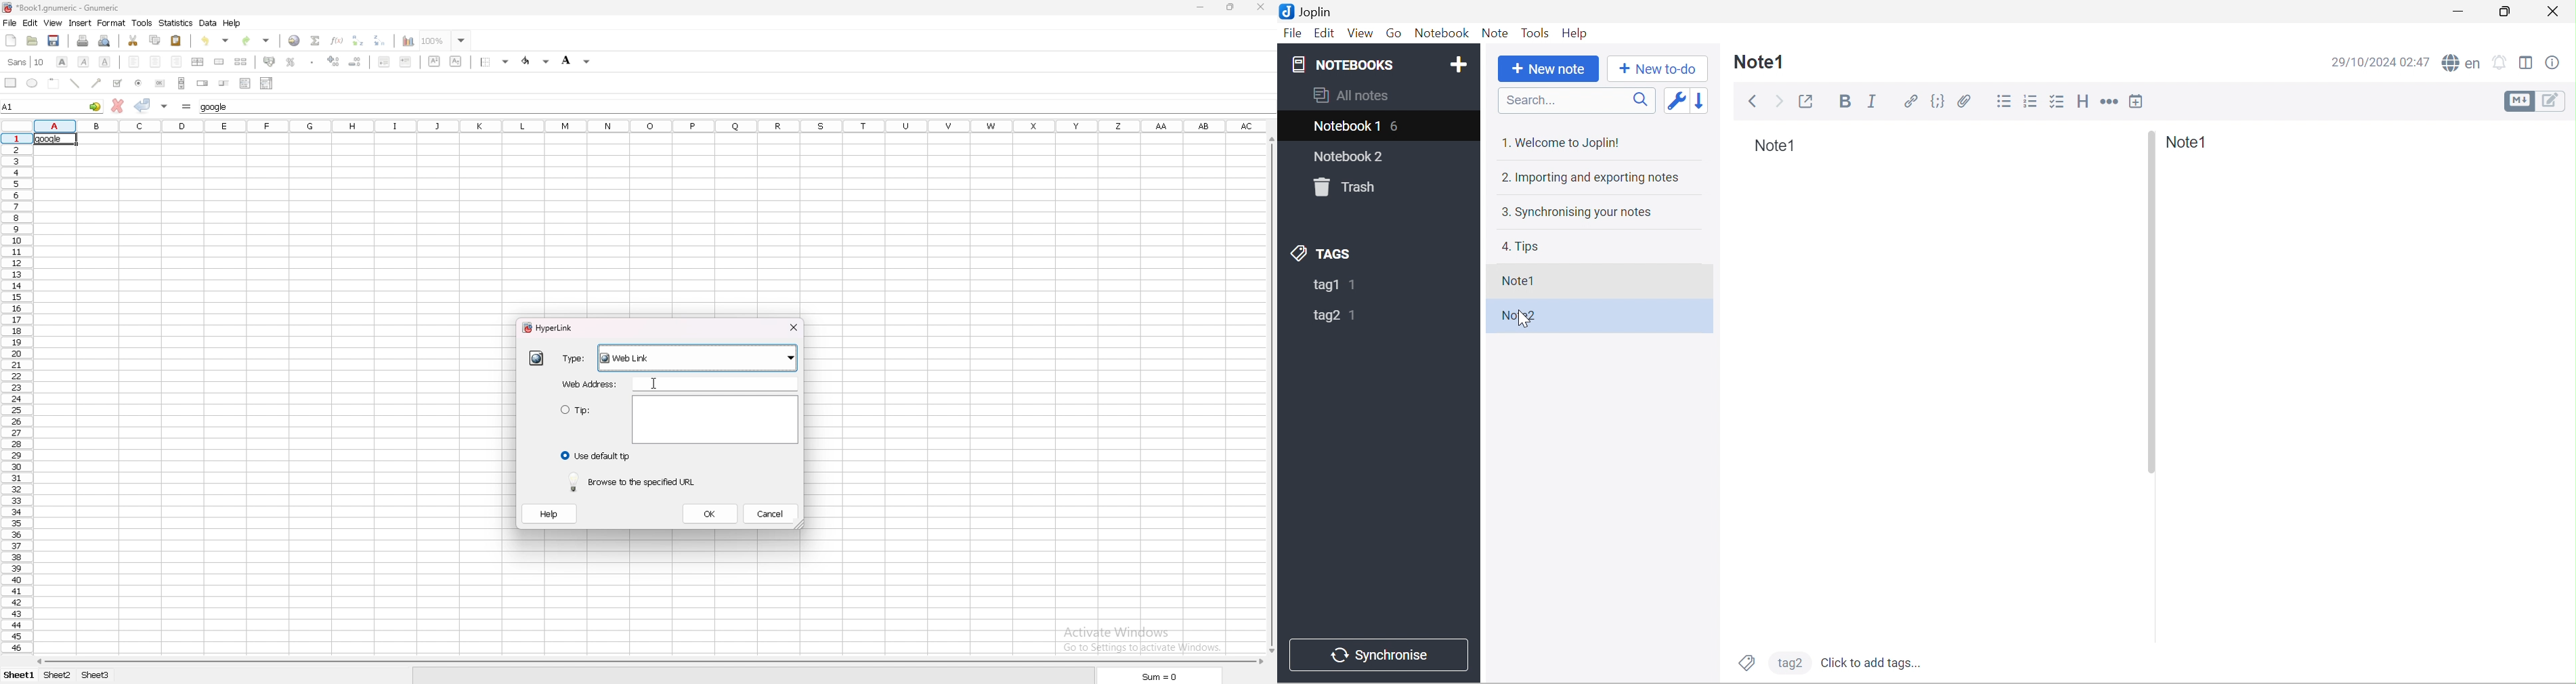 Image resolution: width=2576 pixels, height=700 pixels. I want to click on Trash, so click(1344, 188).